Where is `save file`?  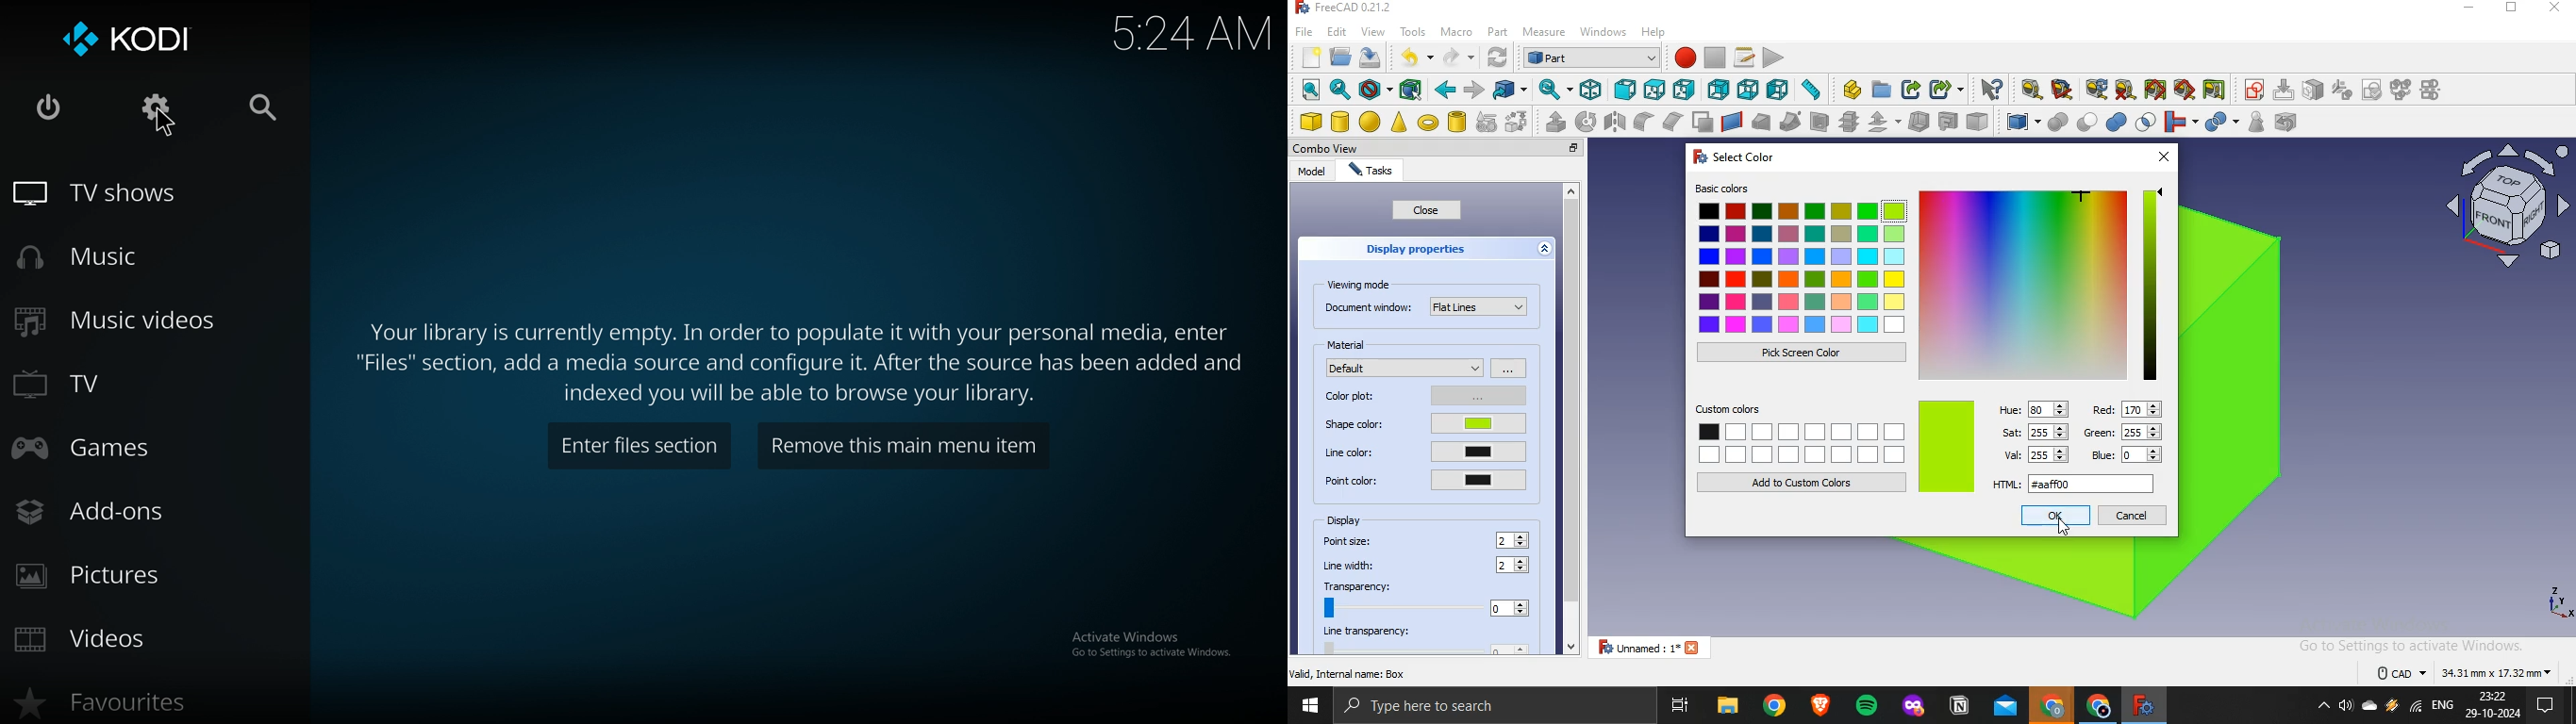 save file is located at coordinates (1371, 58).